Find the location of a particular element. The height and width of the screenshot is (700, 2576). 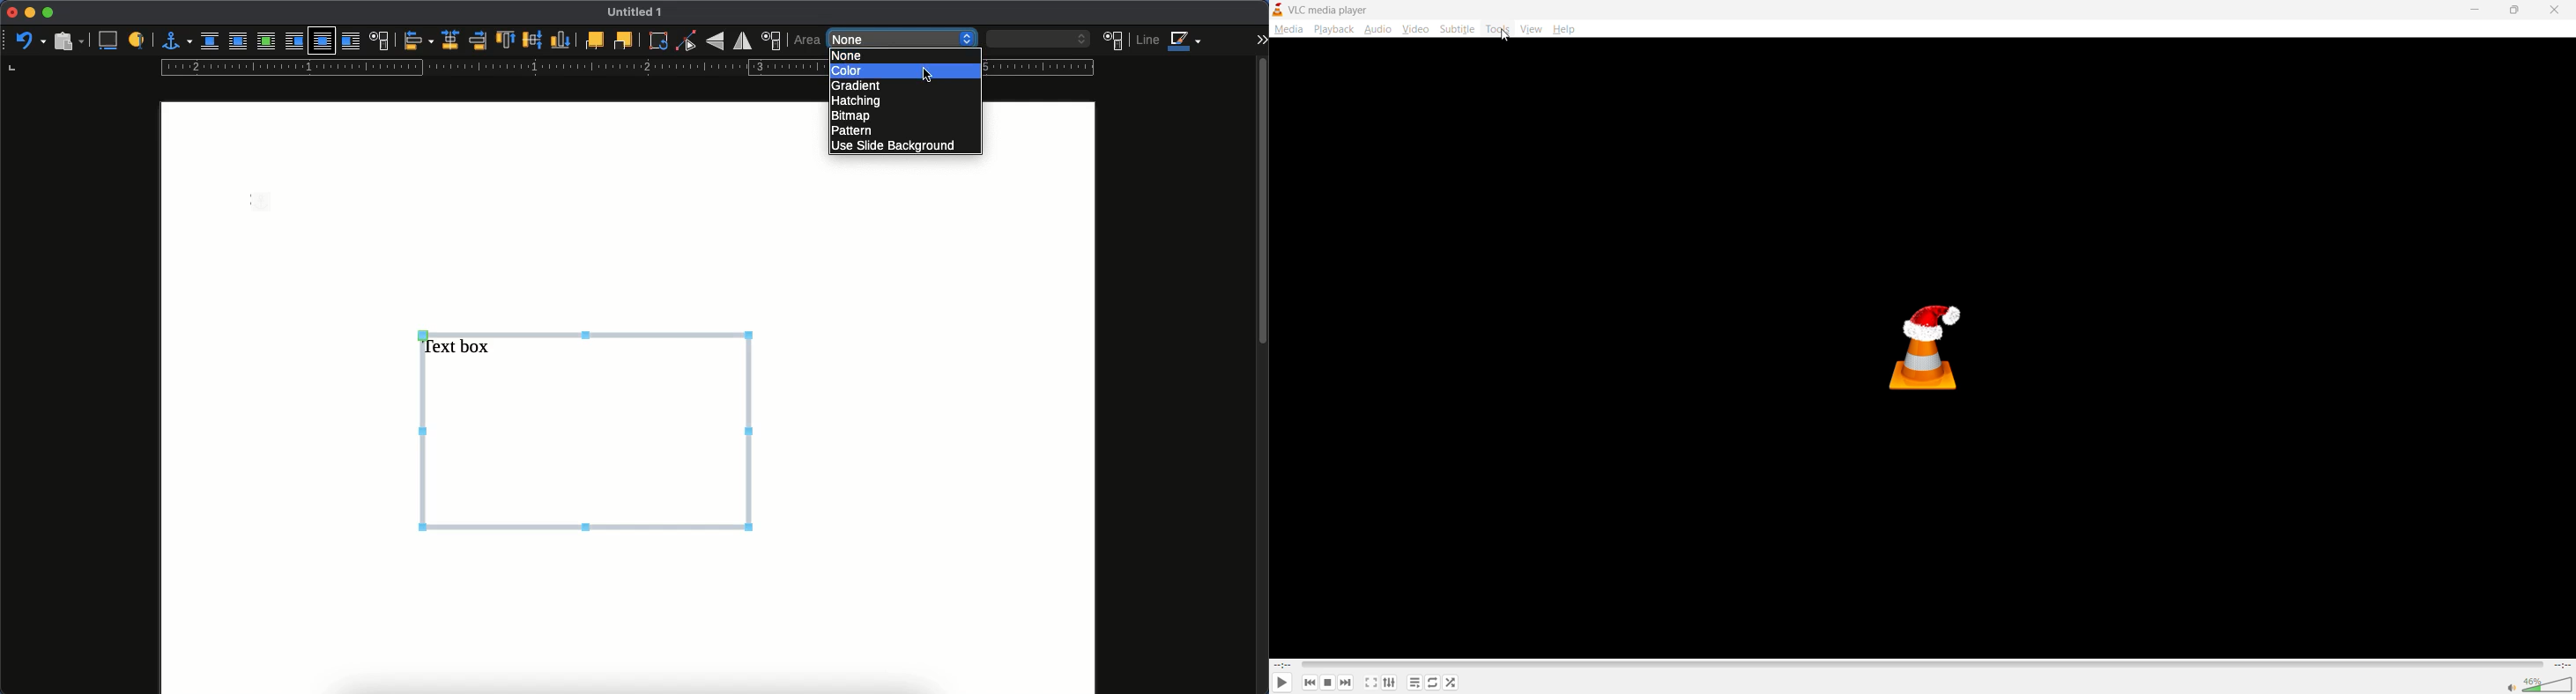

help is located at coordinates (1563, 29).